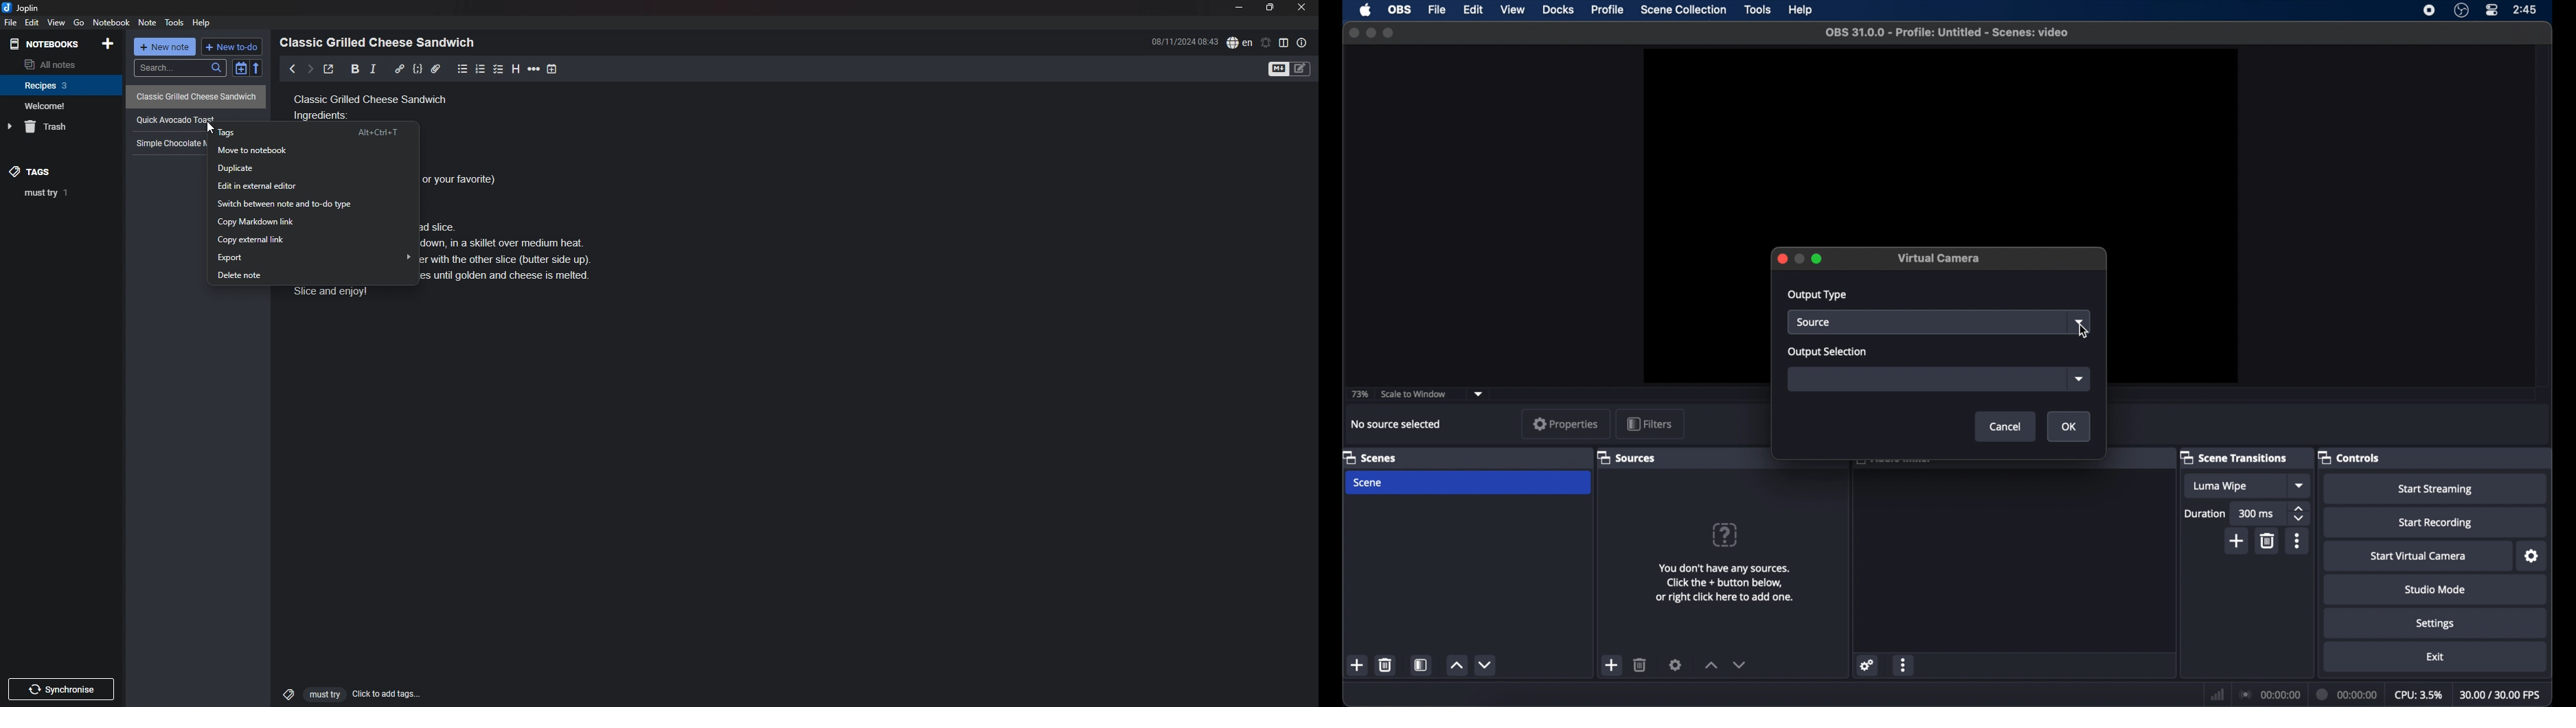 This screenshot has width=2576, height=728. Describe the element at coordinates (1386, 664) in the screenshot. I see `delete` at that location.